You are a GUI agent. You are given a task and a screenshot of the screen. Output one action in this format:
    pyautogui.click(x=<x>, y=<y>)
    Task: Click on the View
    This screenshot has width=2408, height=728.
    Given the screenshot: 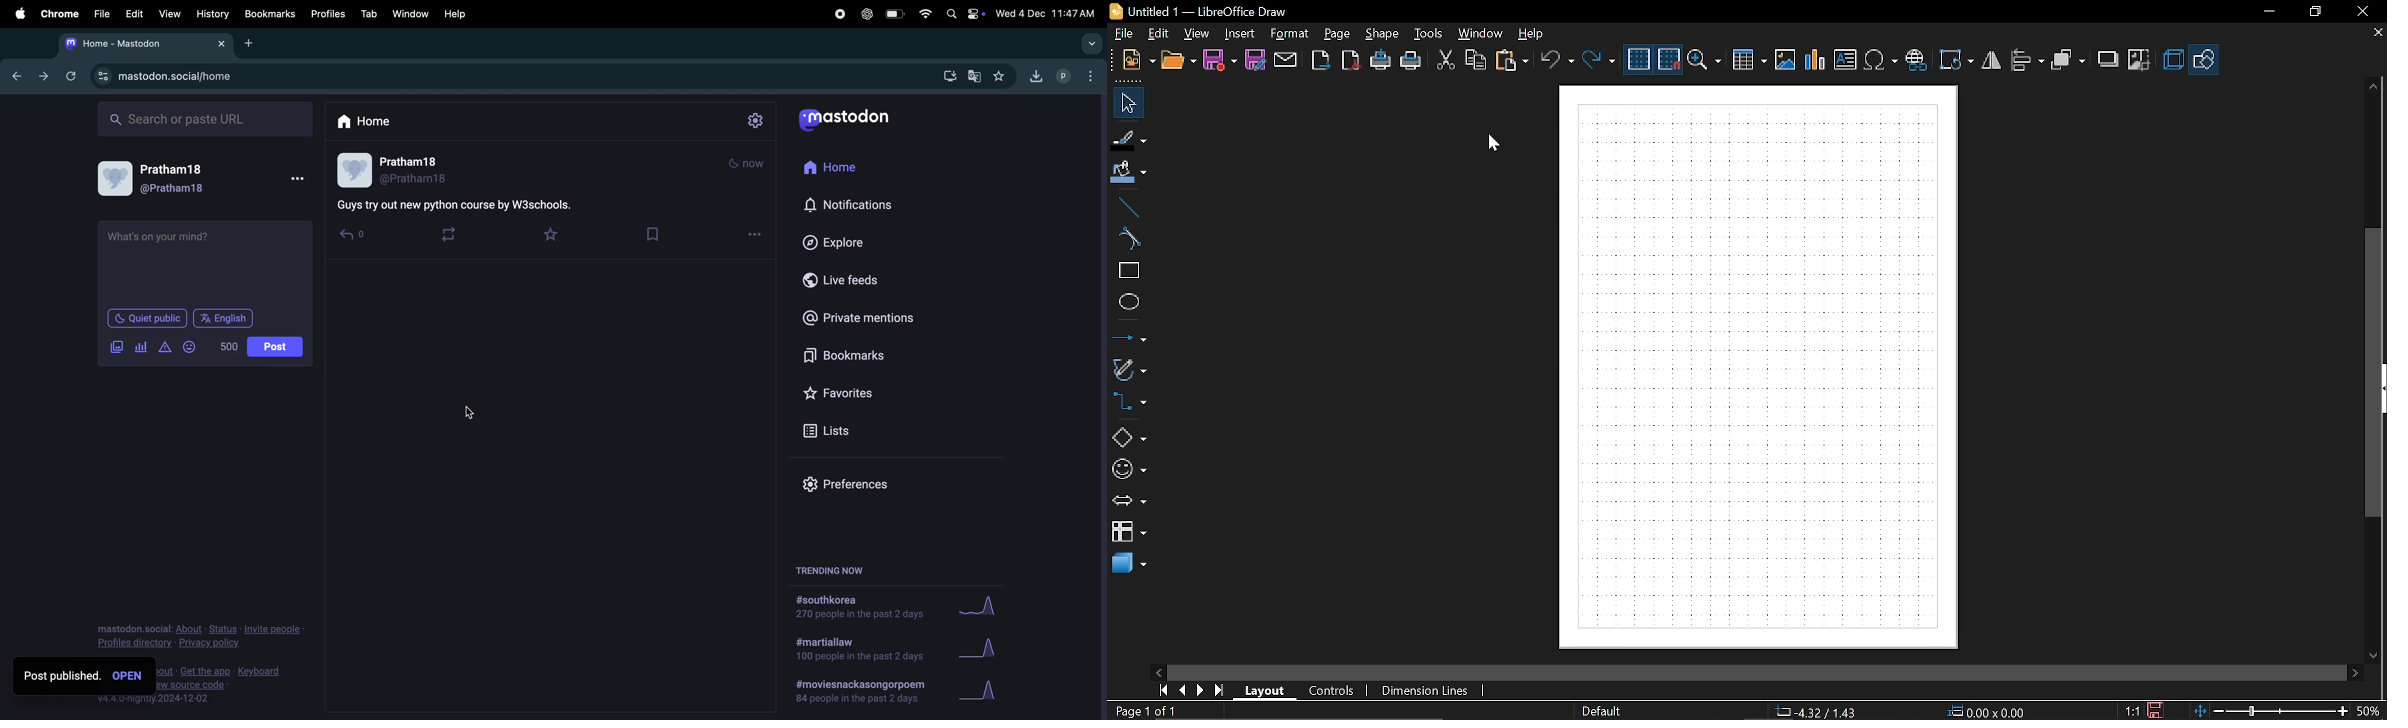 What is the action you would take?
    pyautogui.click(x=1193, y=34)
    